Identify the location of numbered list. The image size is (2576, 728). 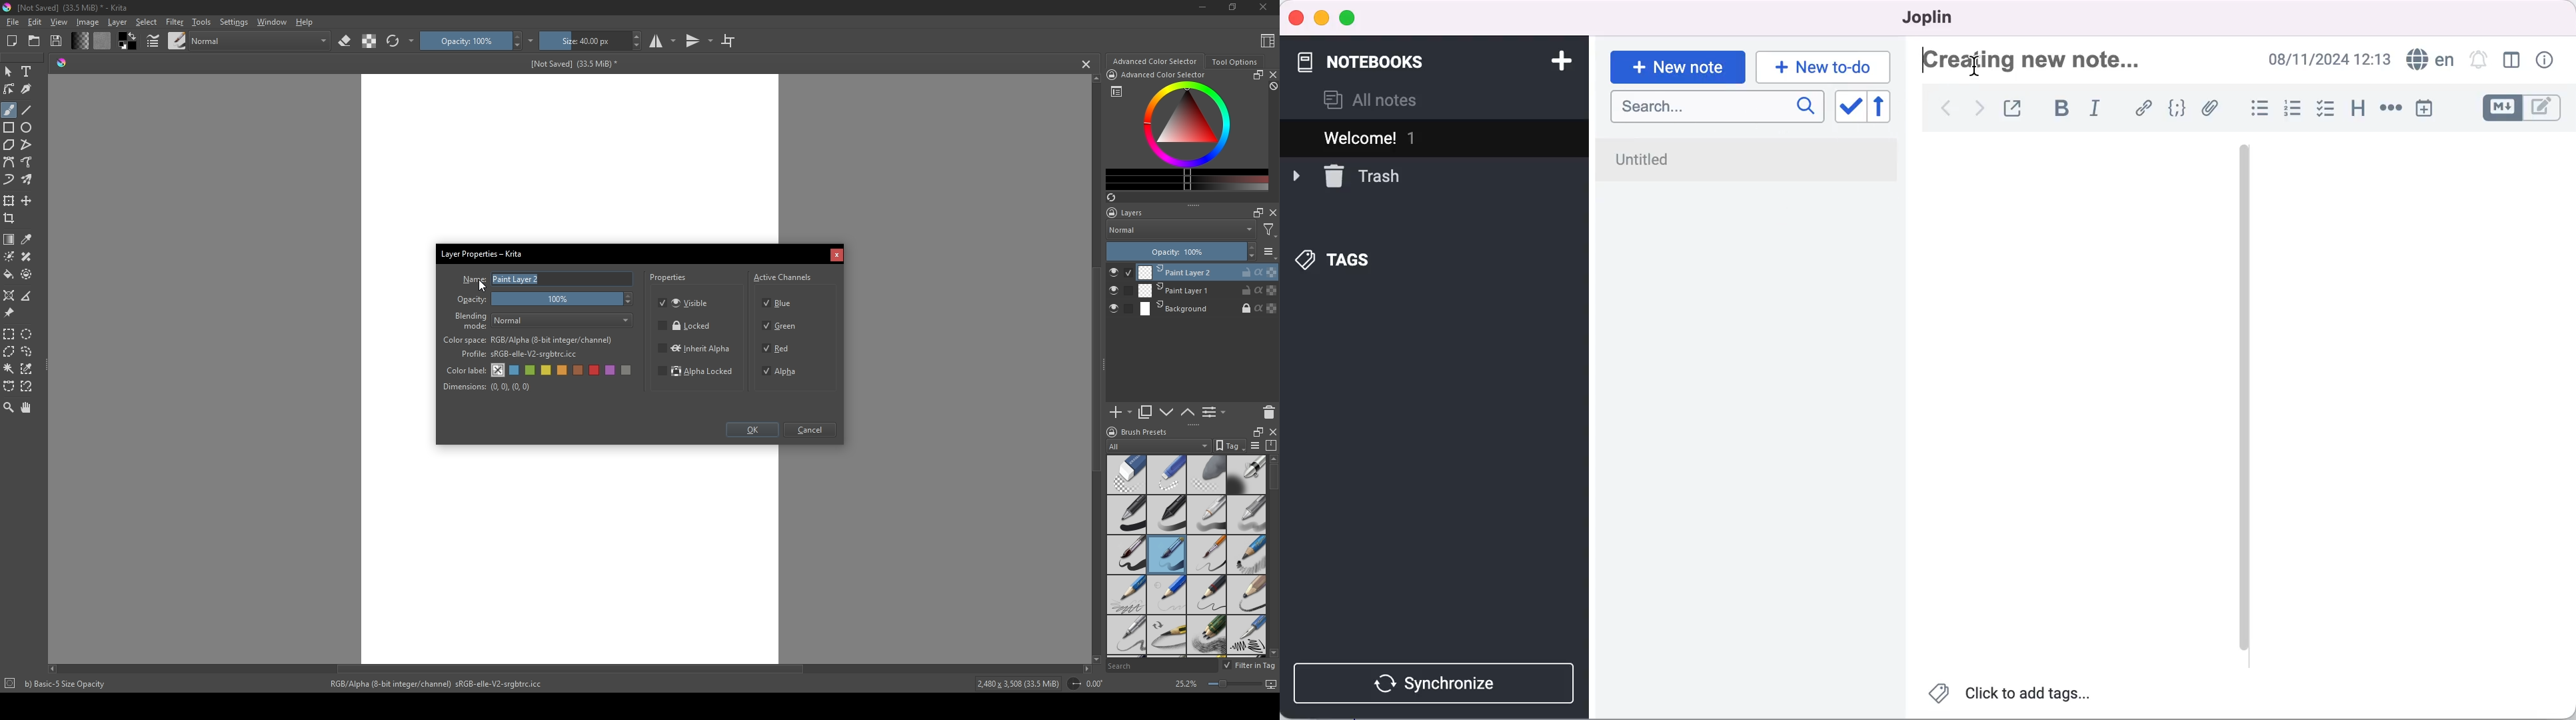
(2294, 110).